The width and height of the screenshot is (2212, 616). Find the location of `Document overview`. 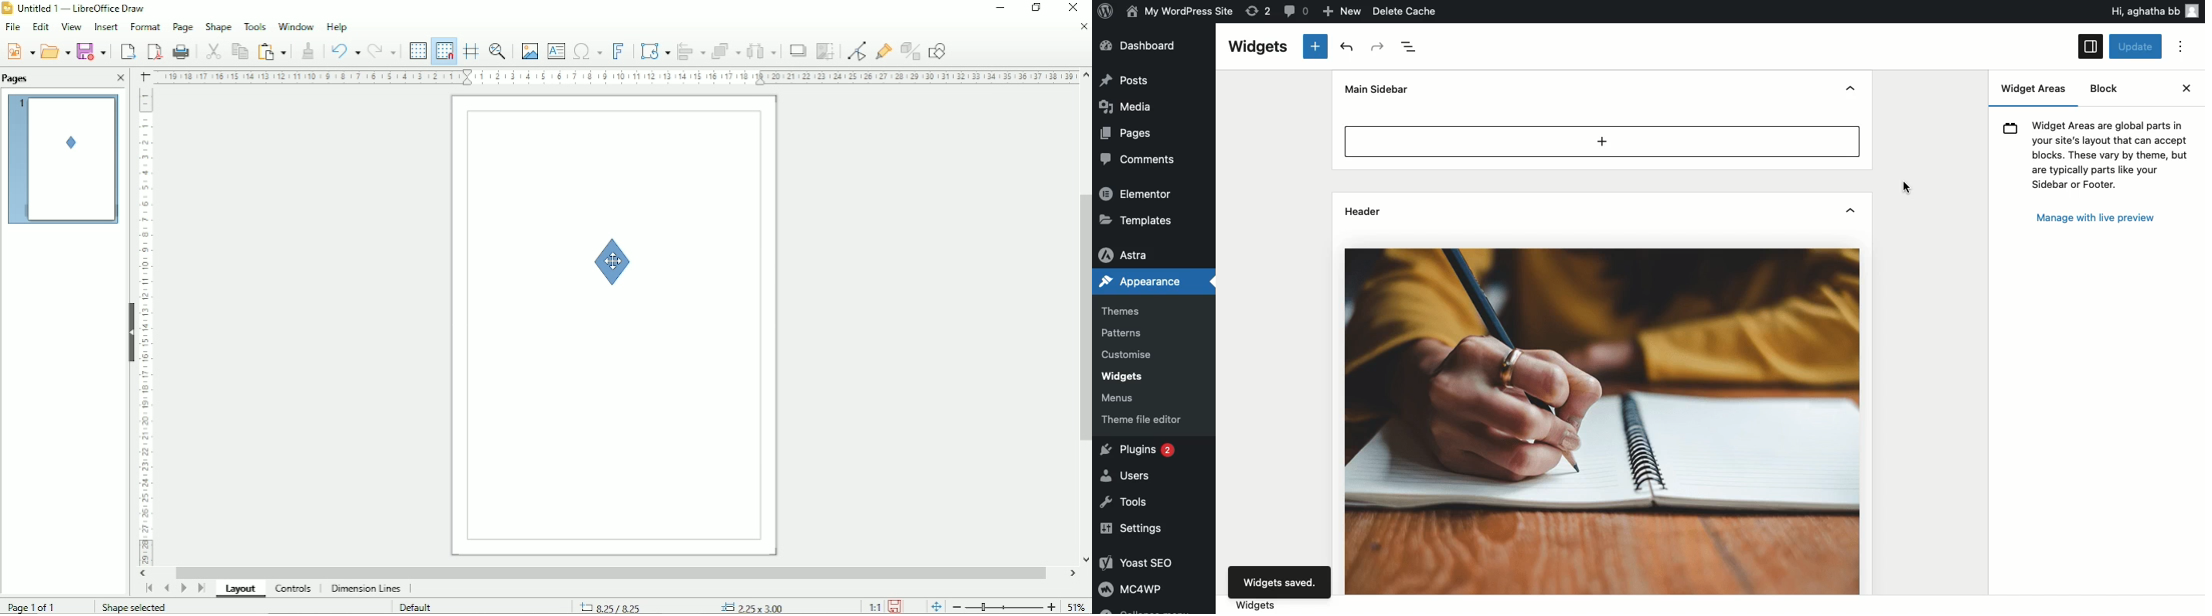

Document overview is located at coordinates (1411, 47).